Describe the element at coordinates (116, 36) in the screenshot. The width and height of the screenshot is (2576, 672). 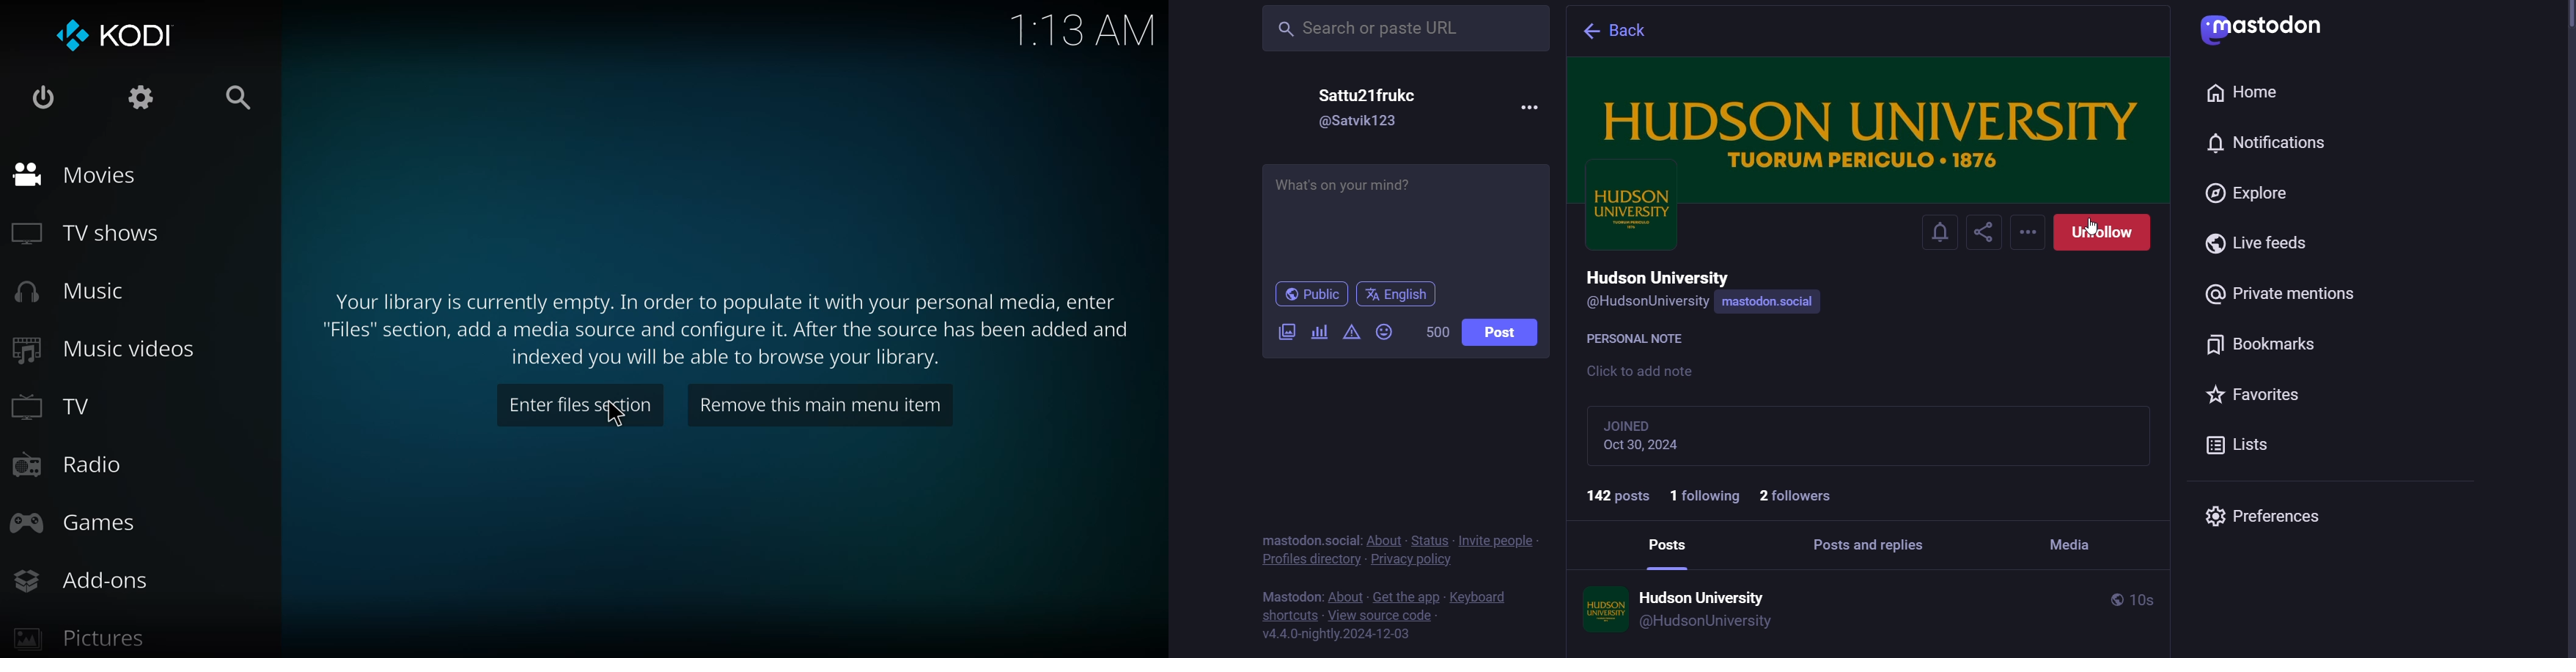
I see `kodi` at that location.